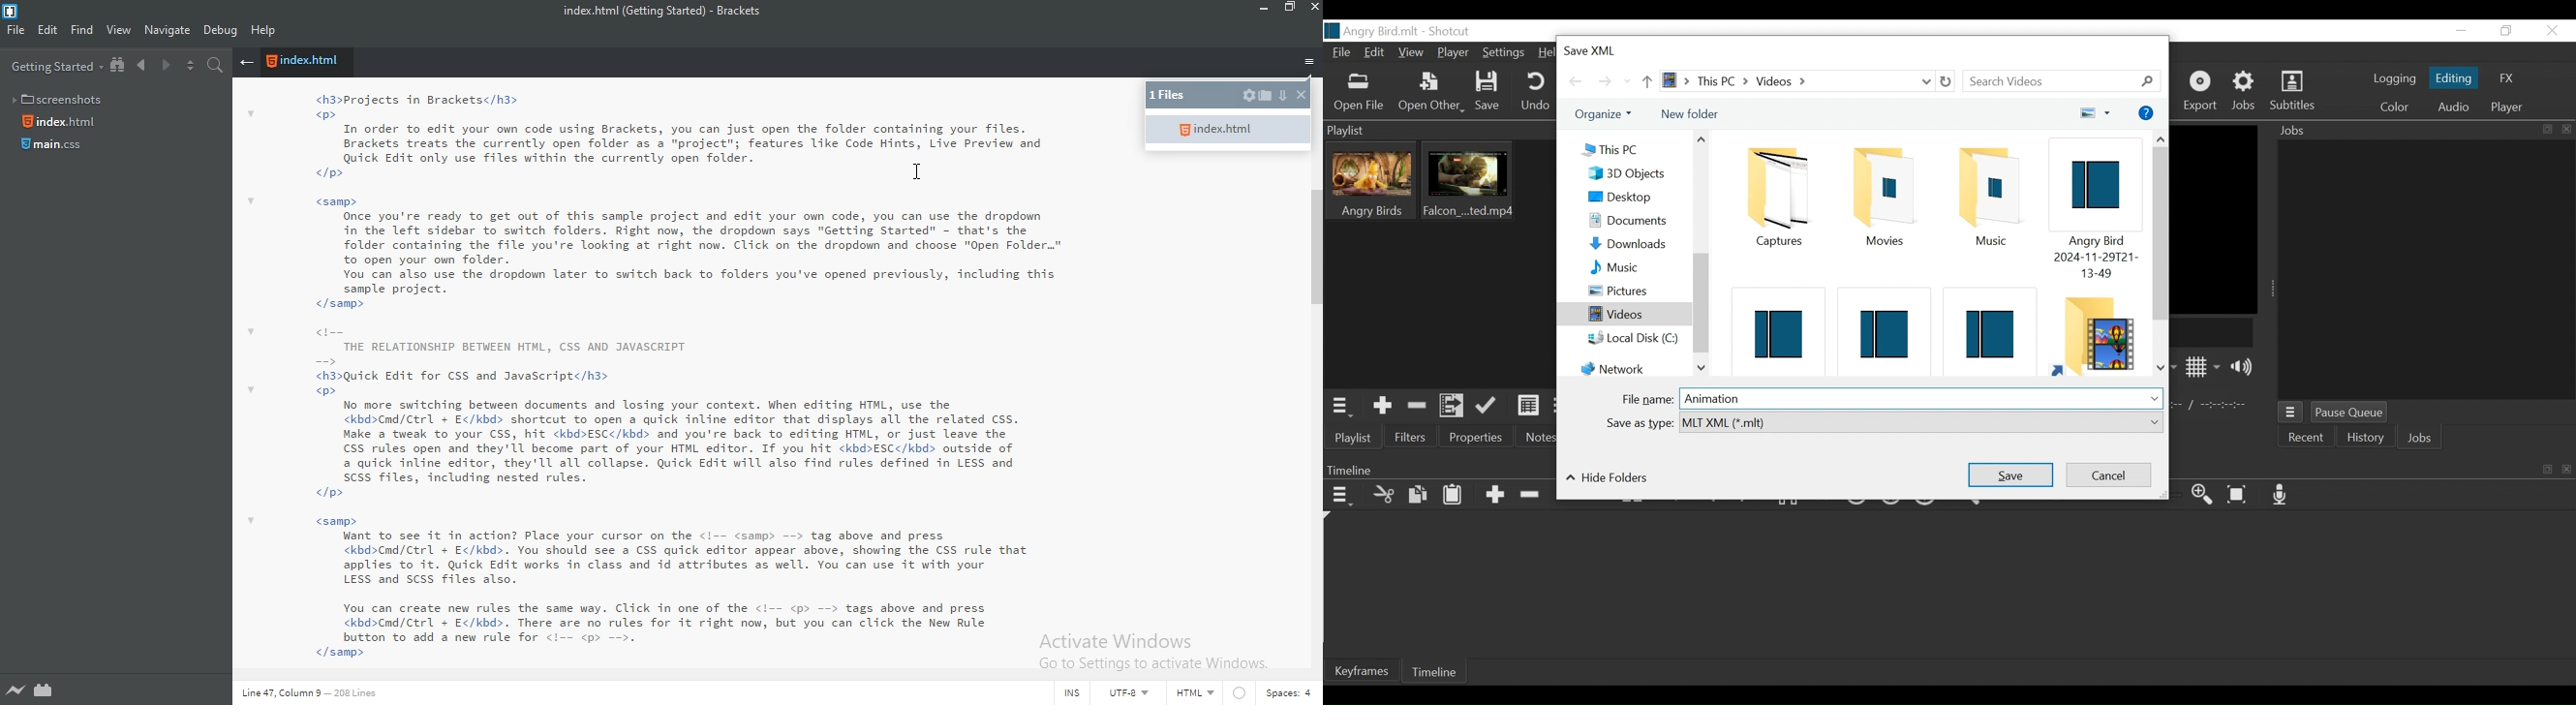 The image size is (2576, 728). I want to click on Show volume control, so click(2245, 368).